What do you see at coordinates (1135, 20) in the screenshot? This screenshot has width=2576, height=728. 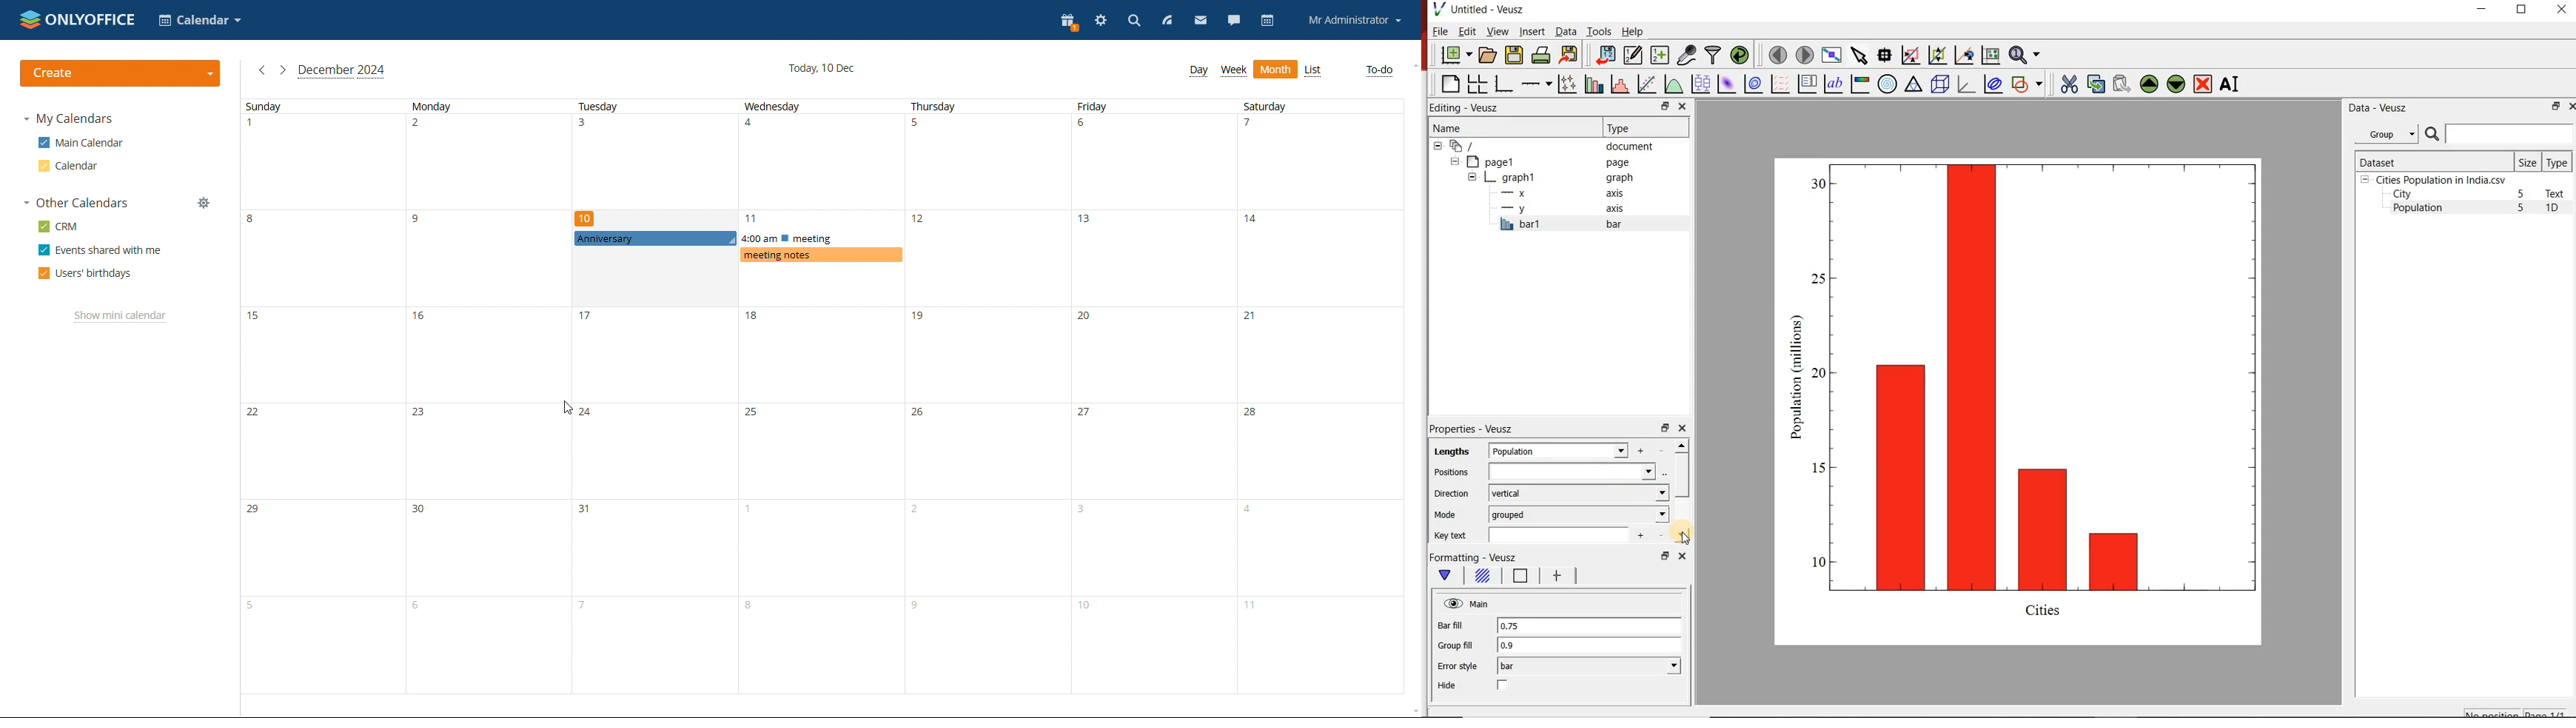 I see `search` at bounding box center [1135, 20].